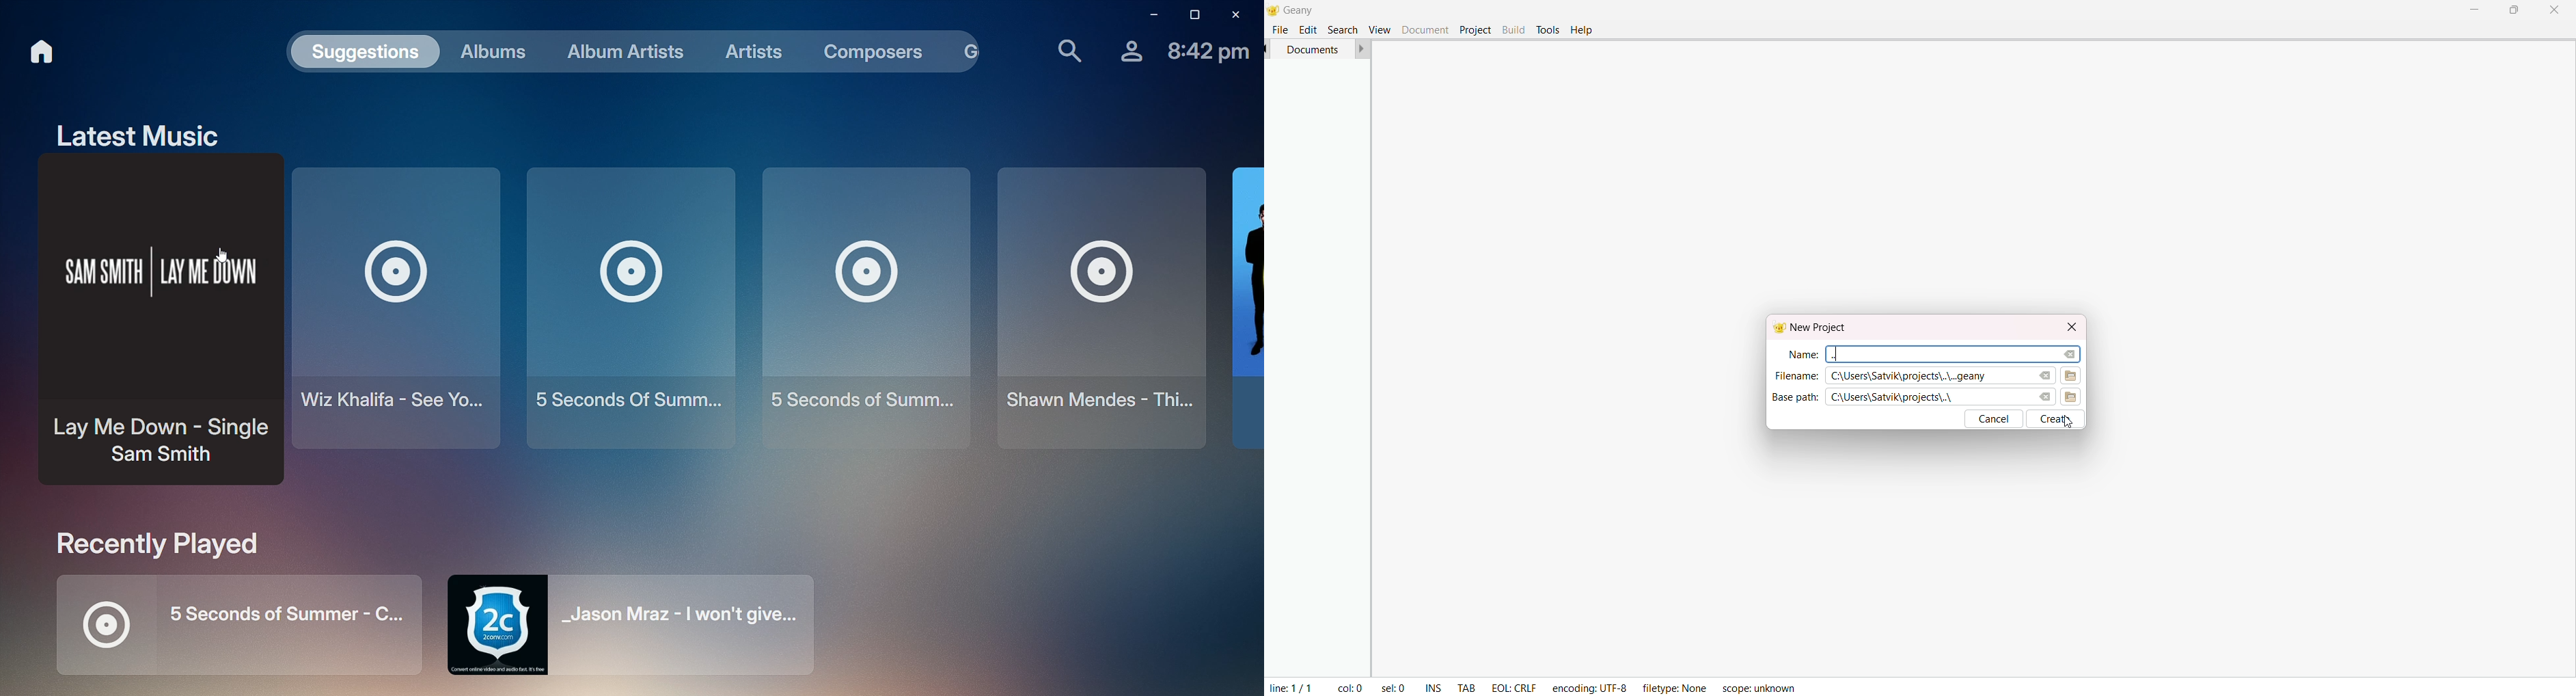  What do you see at coordinates (43, 50) in the screenshot?
I see `Home` at bounding box center [43, 50].